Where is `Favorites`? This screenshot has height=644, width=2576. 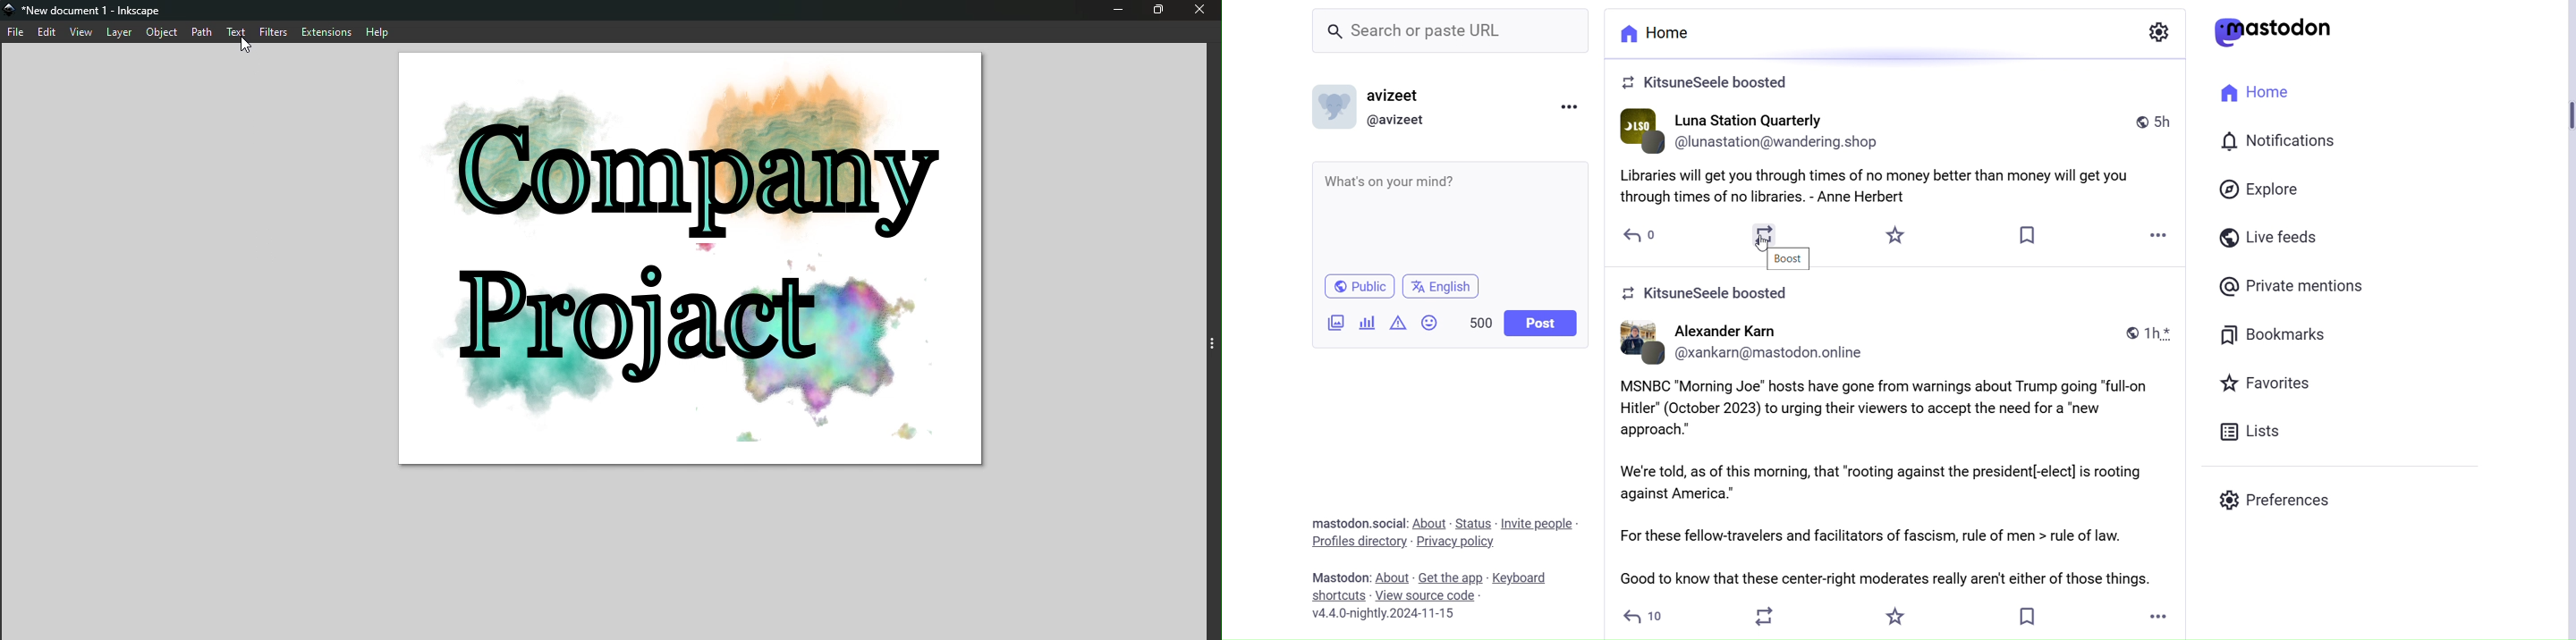
Favorites is located at coordinates (2270, 386).